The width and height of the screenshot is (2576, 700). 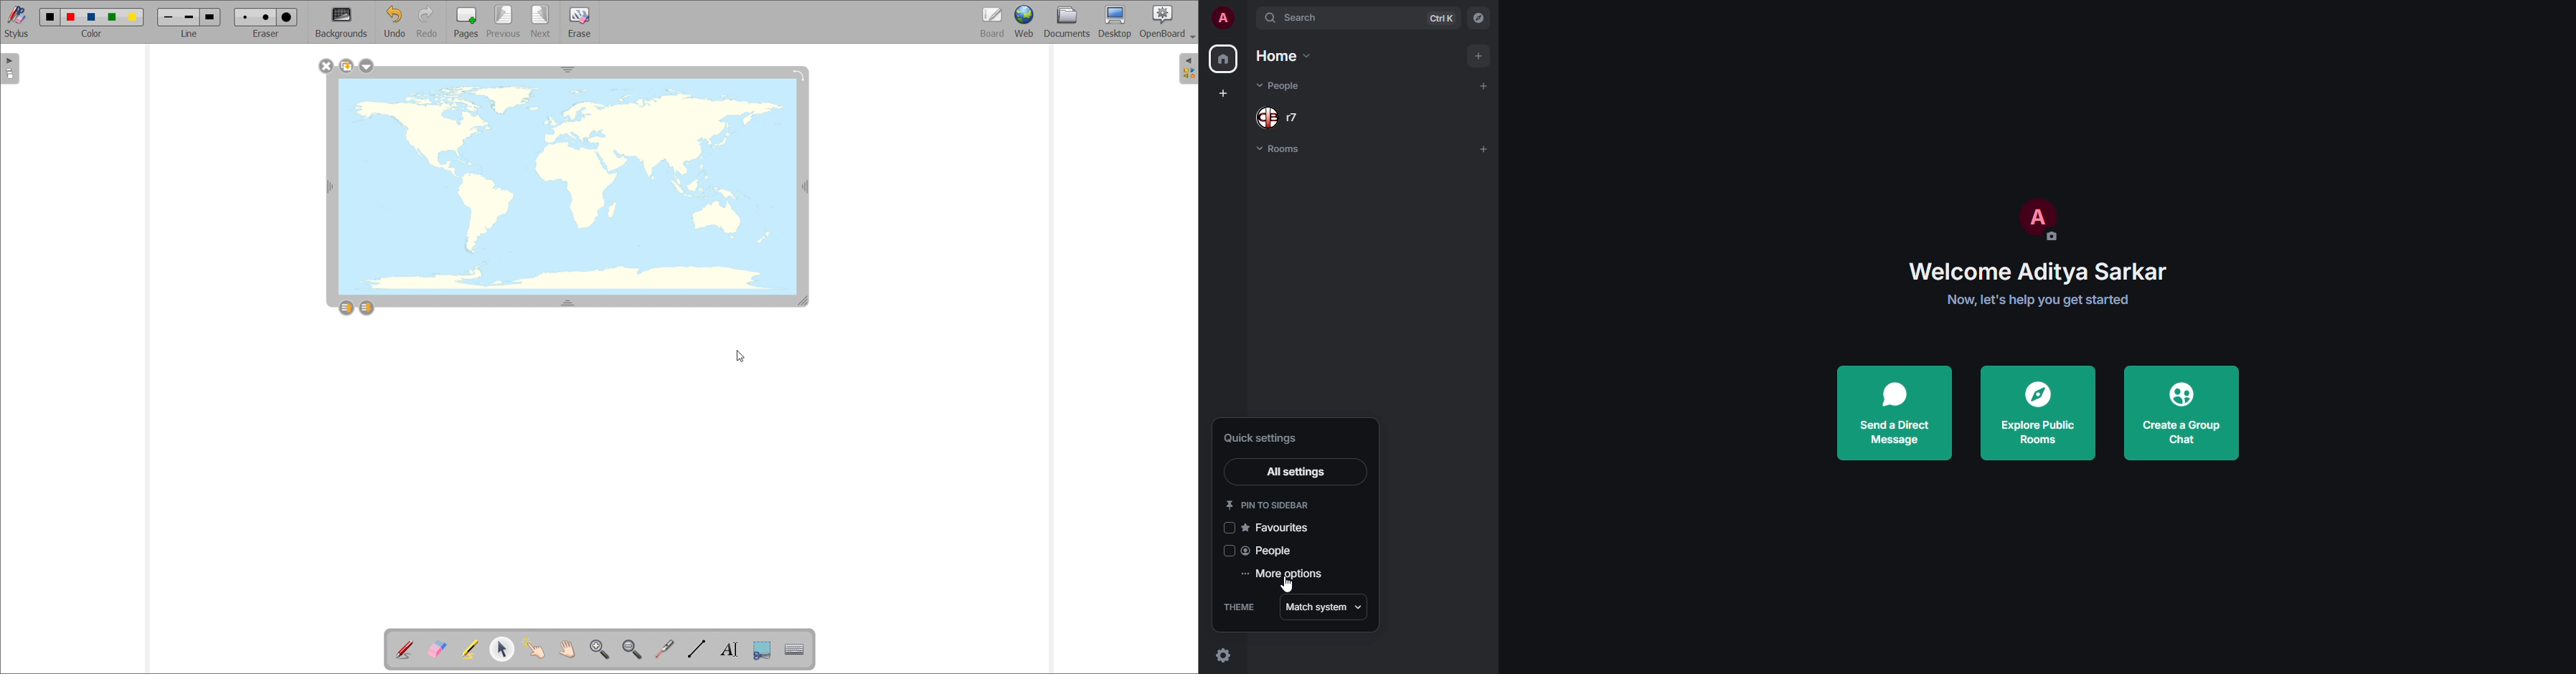 I want to click on theme, so click(x=1242, y=605).